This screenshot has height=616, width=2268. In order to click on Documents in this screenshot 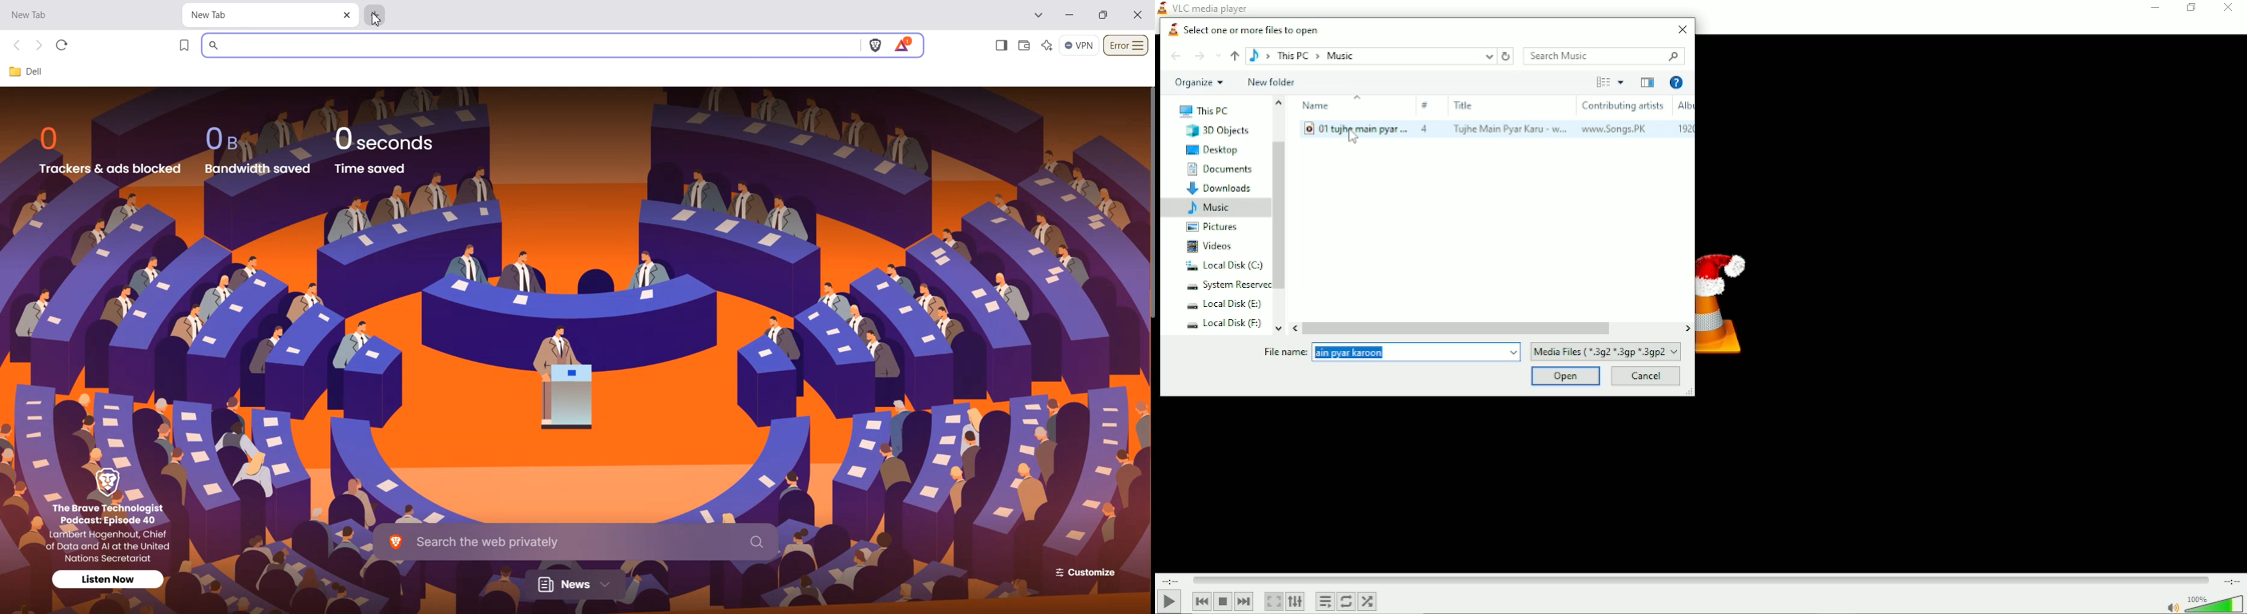, I will do `click(1218, 169)`.